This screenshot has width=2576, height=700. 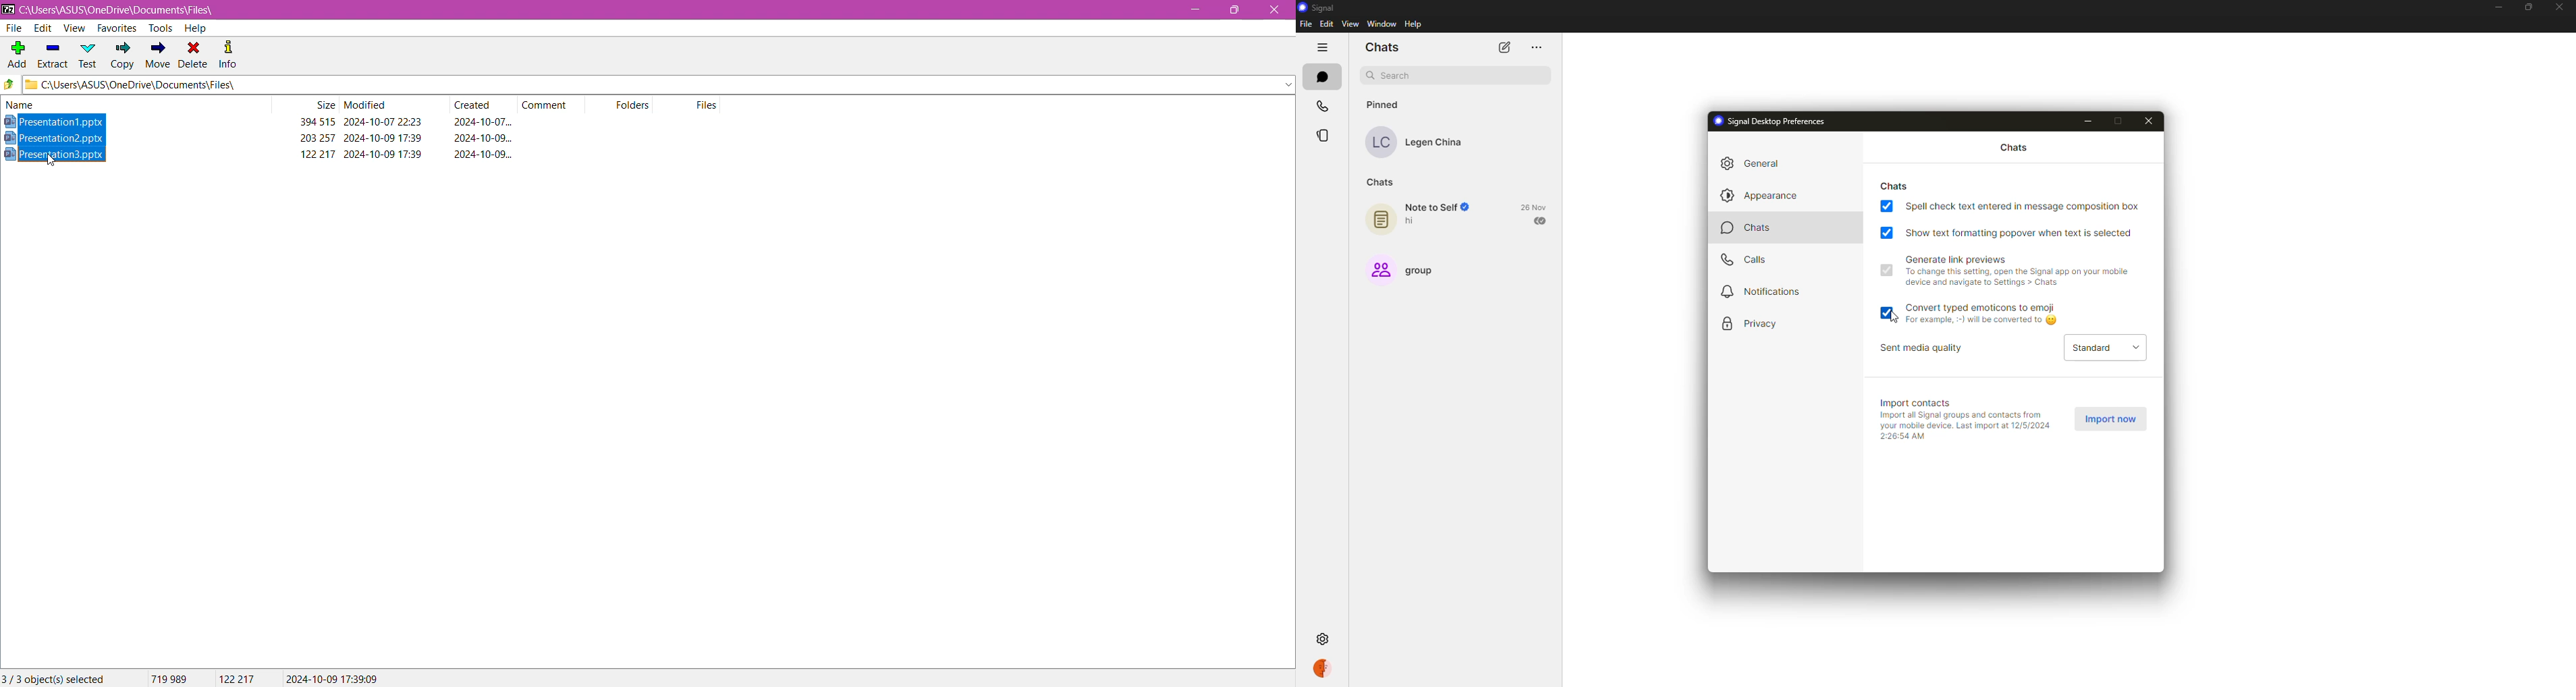 I want to click on File, so click(x=16, y=28).